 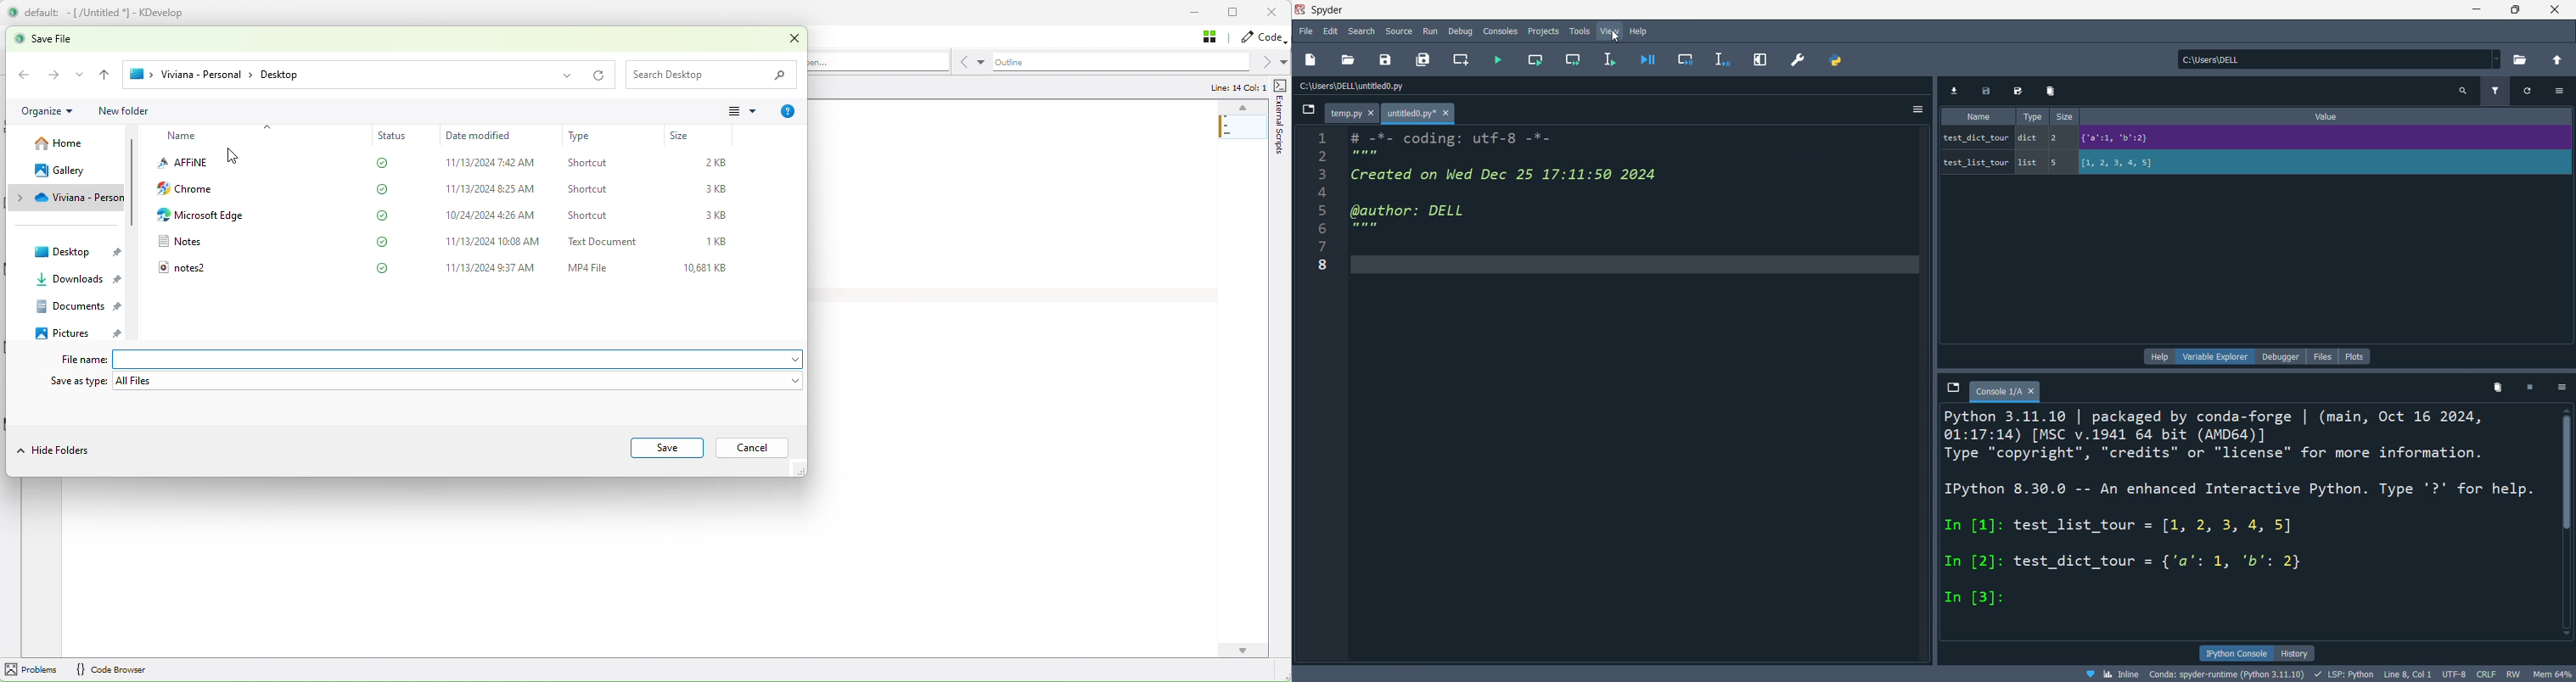 I want to click on new file, so click(x=1312, y=60).